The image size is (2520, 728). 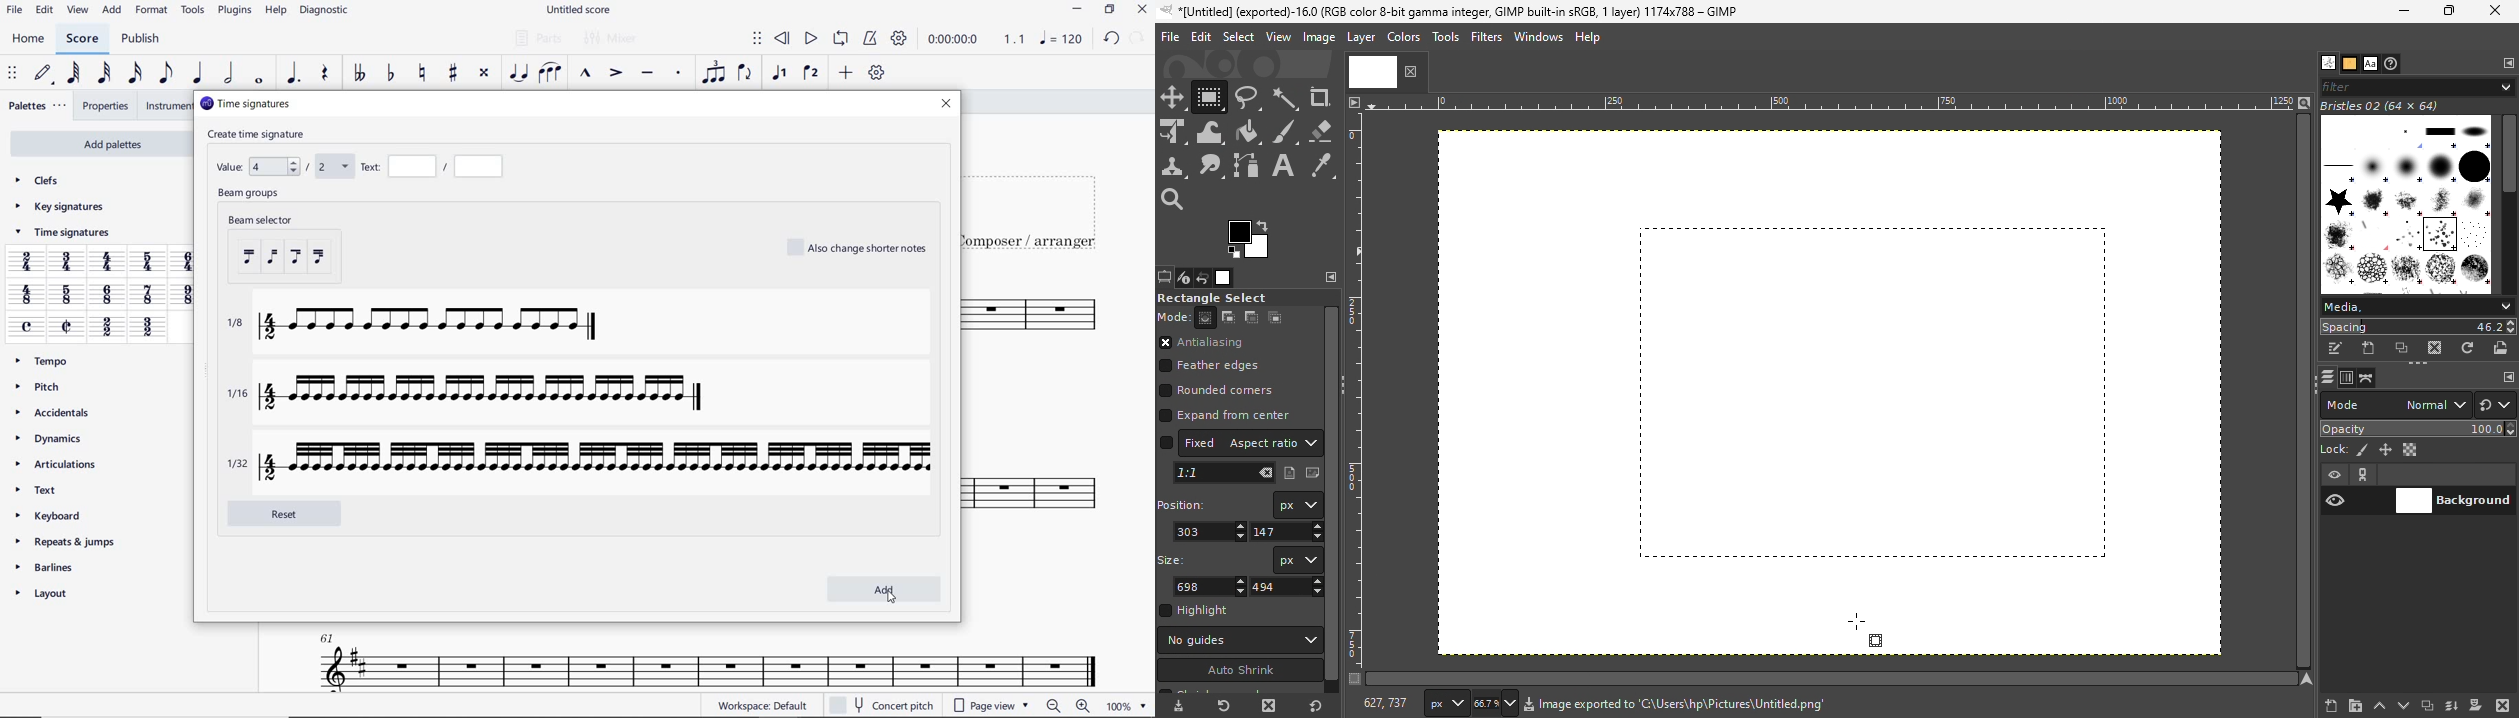 I want to click on BARLINES, so click(x=47, y=567).